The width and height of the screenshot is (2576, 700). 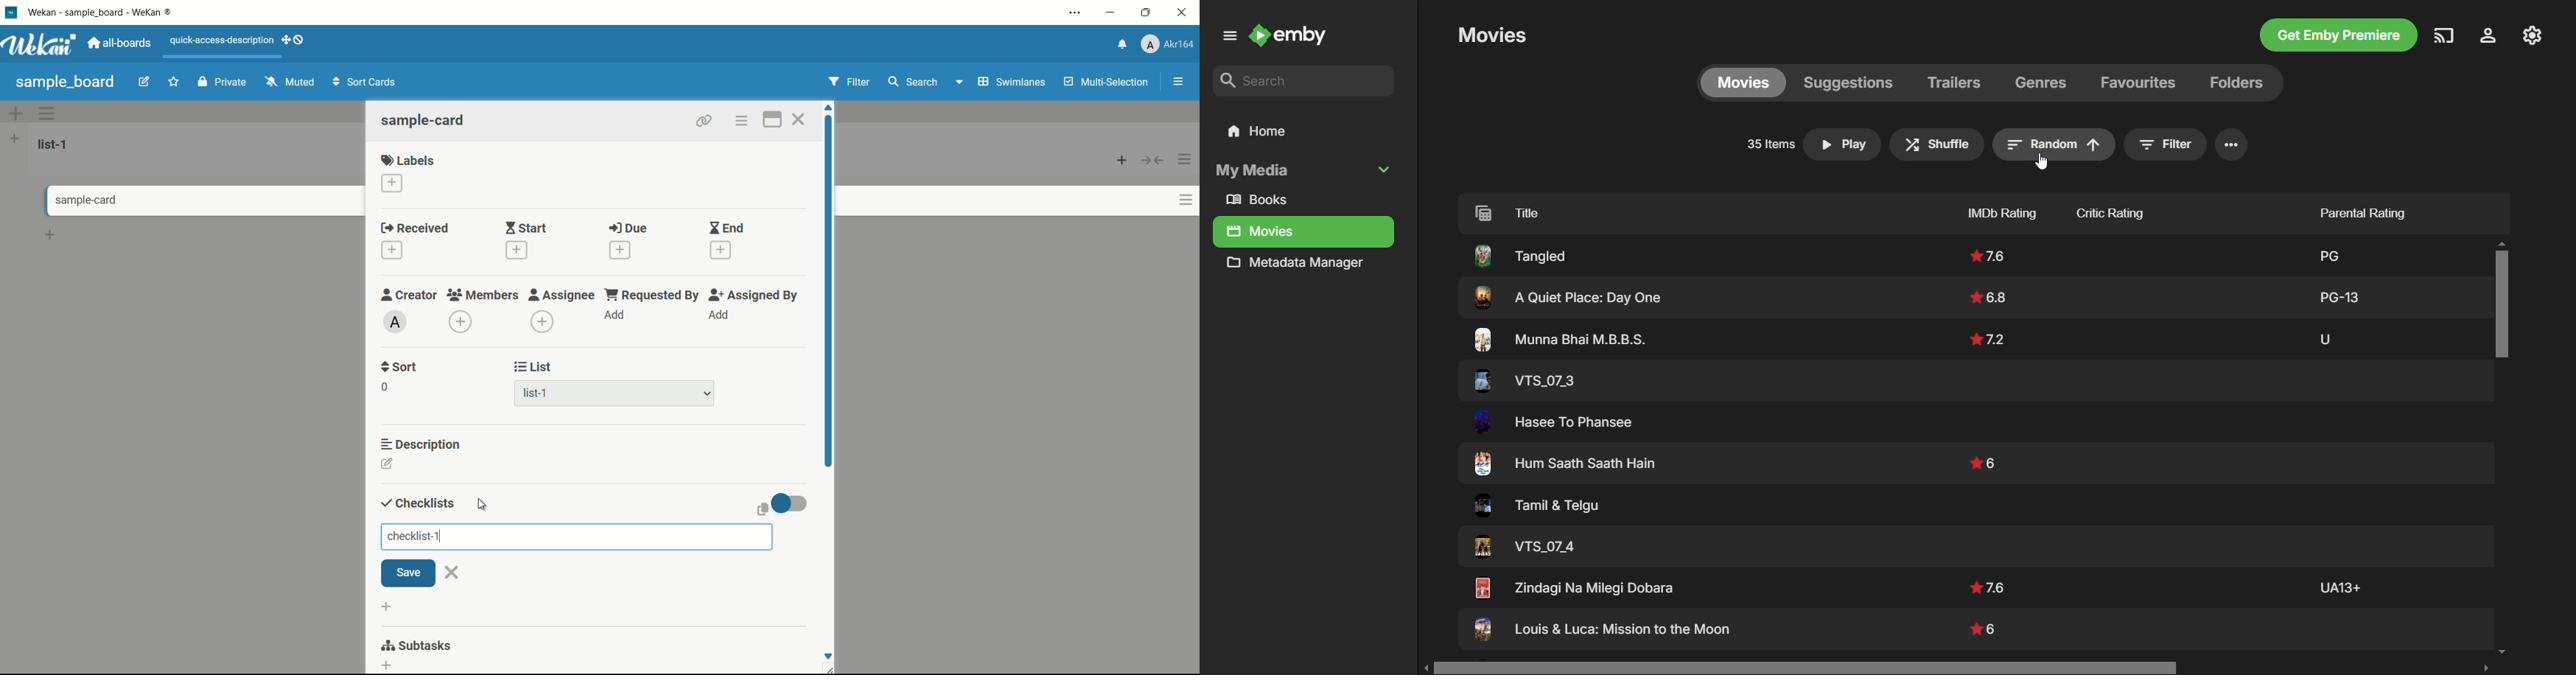 What do you see at coordinates (1121, 43) in the screenshot?
I see `notifications` at bounding box center [1121, 43].